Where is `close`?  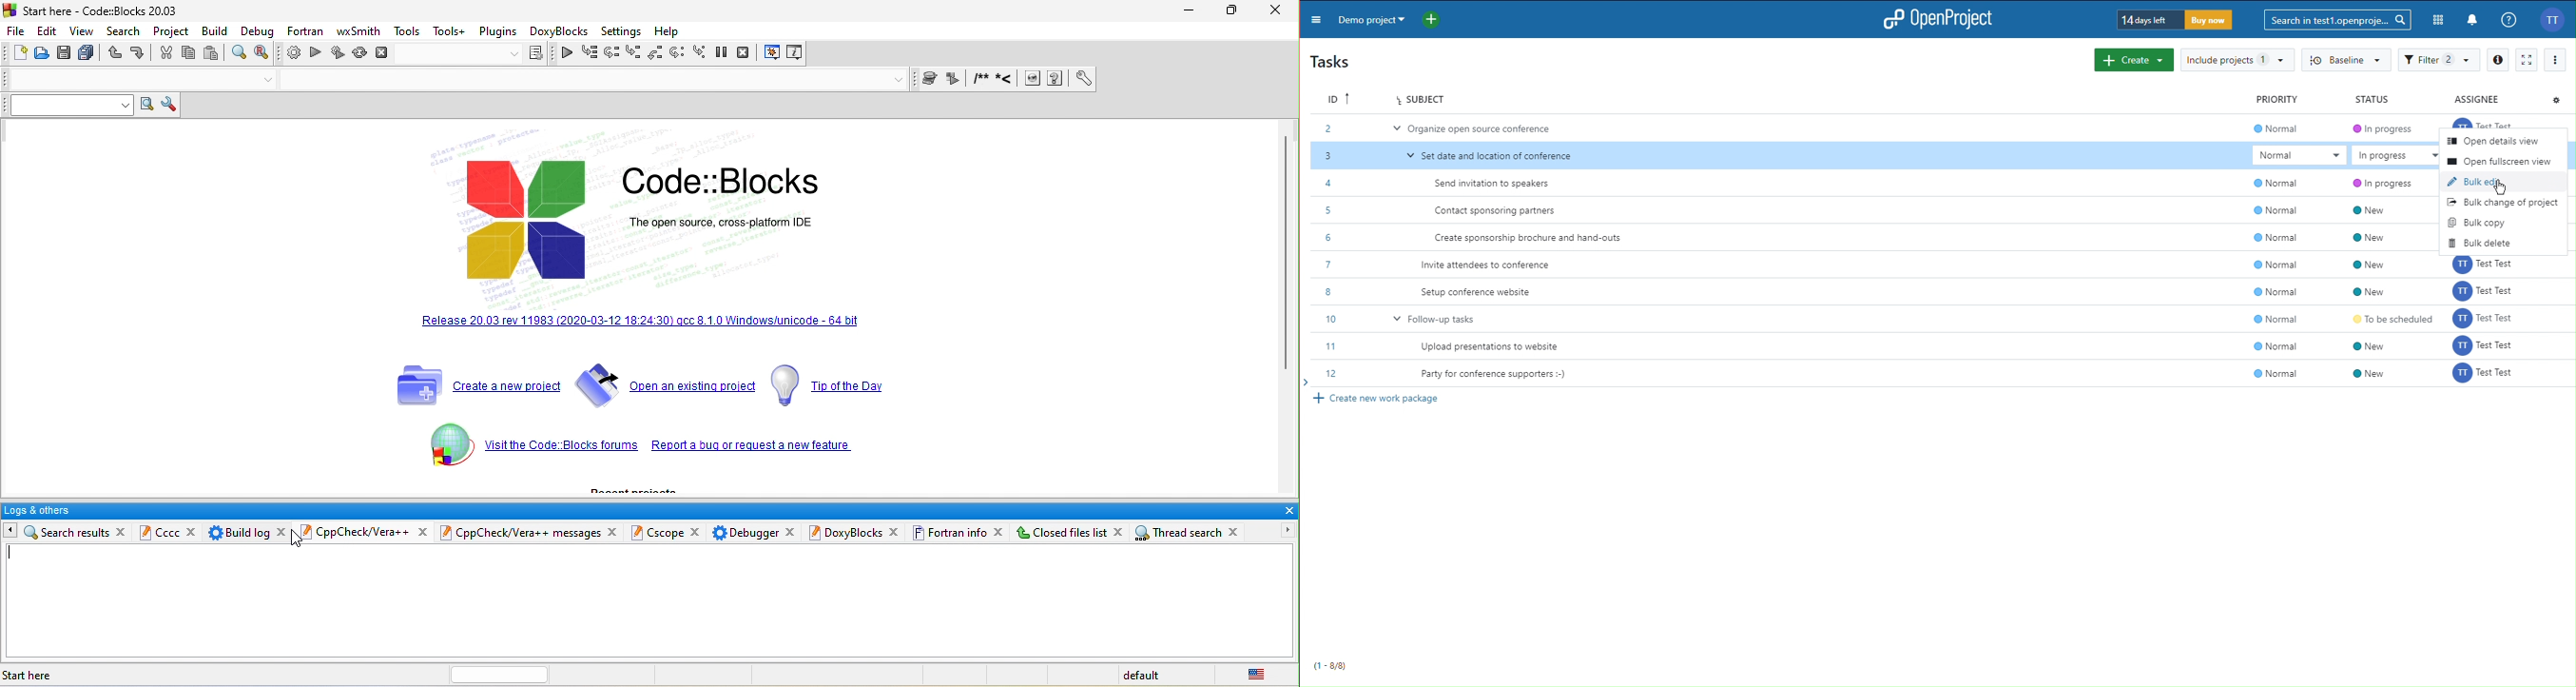
close is located at coordinates (619, 531).